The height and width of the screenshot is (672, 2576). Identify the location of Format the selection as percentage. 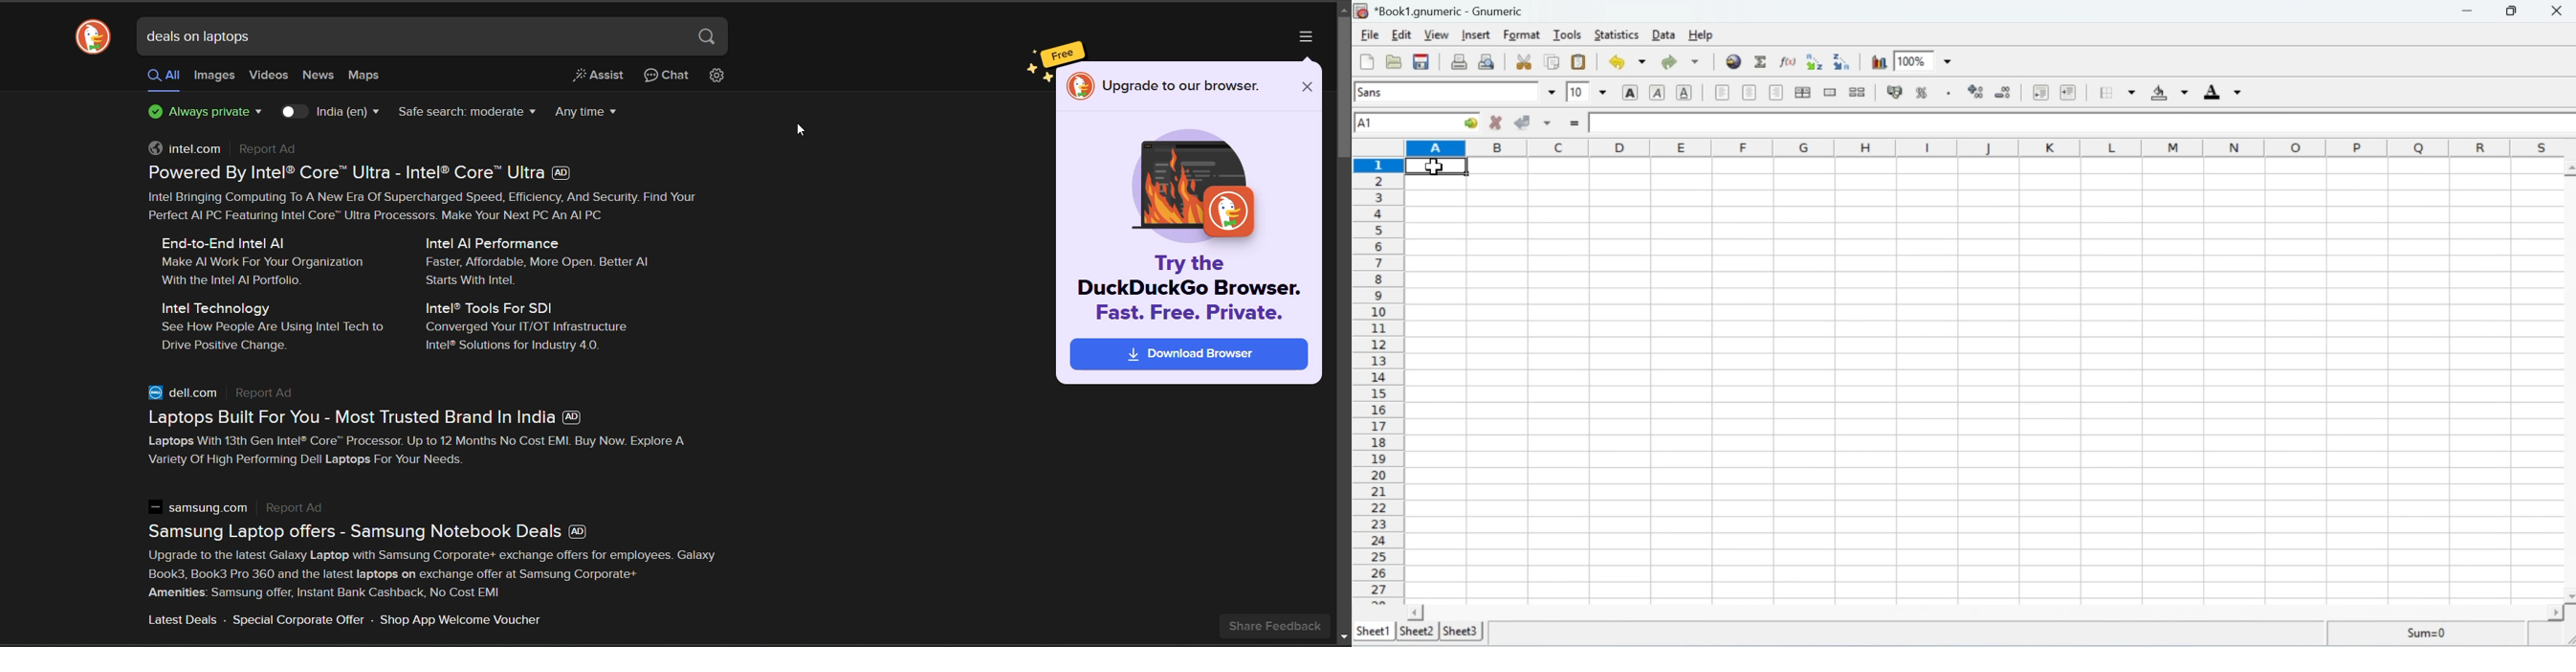
(1931, 93).